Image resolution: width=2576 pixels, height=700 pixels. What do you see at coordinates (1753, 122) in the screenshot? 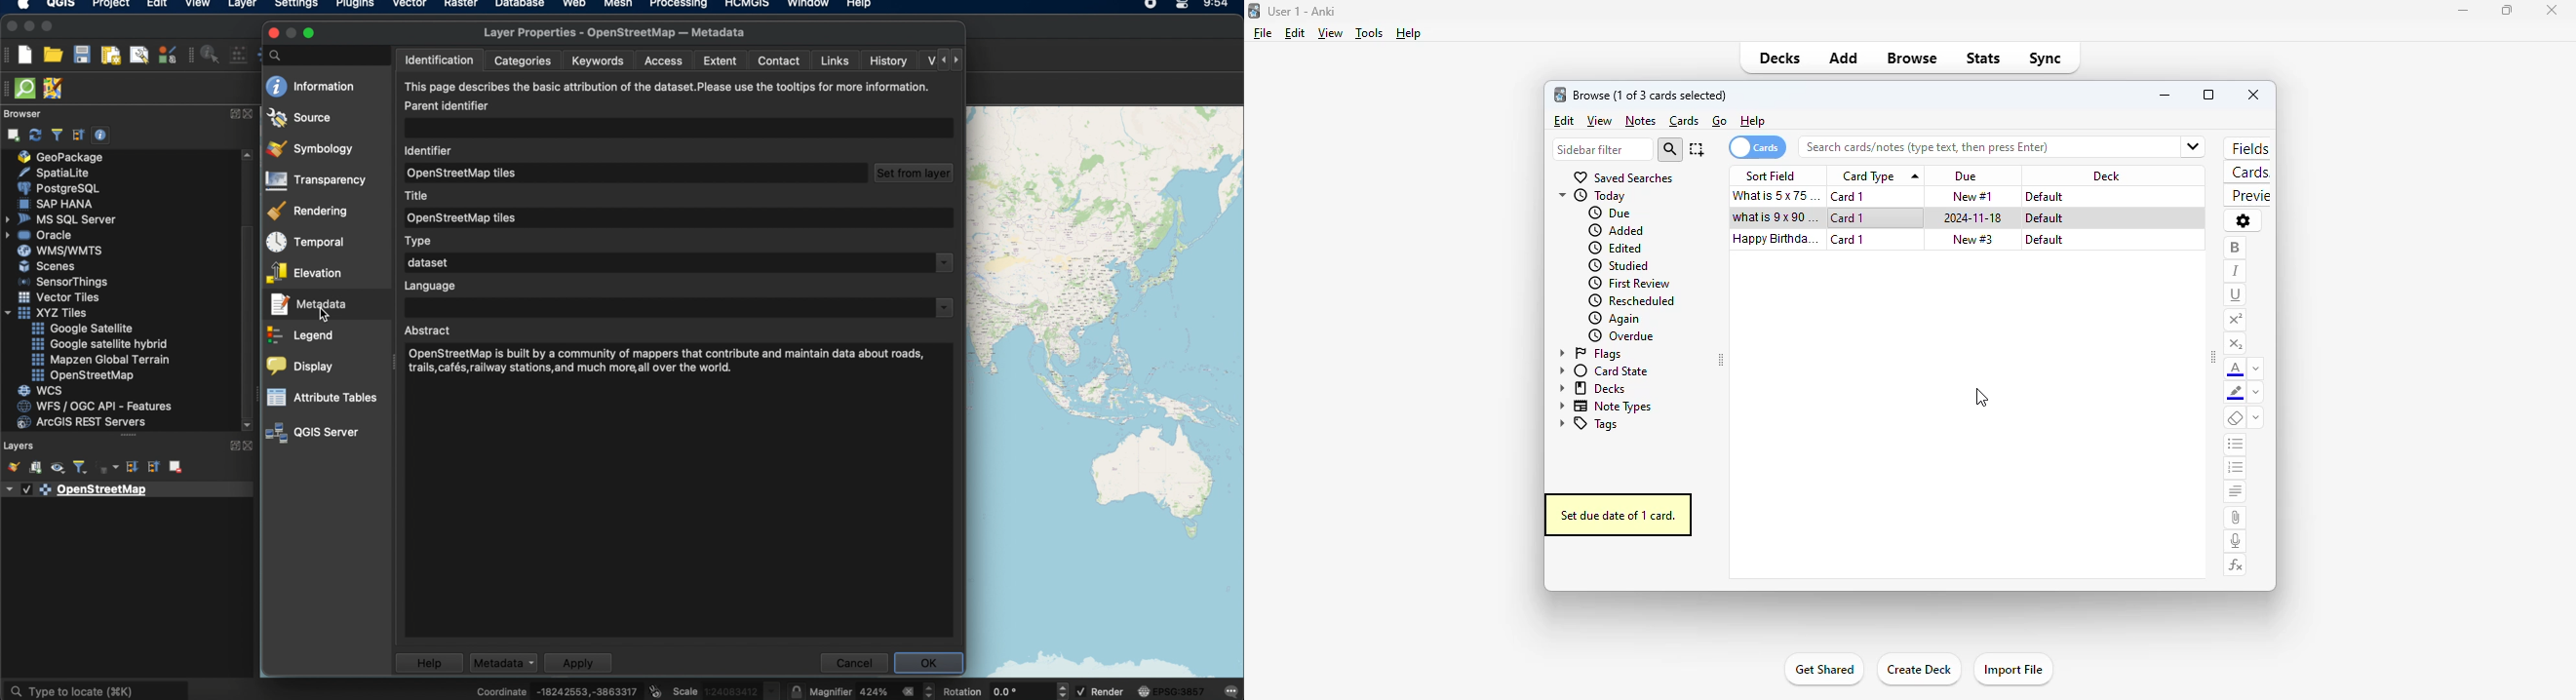
I see `help` at bounding box center [1753, 122].